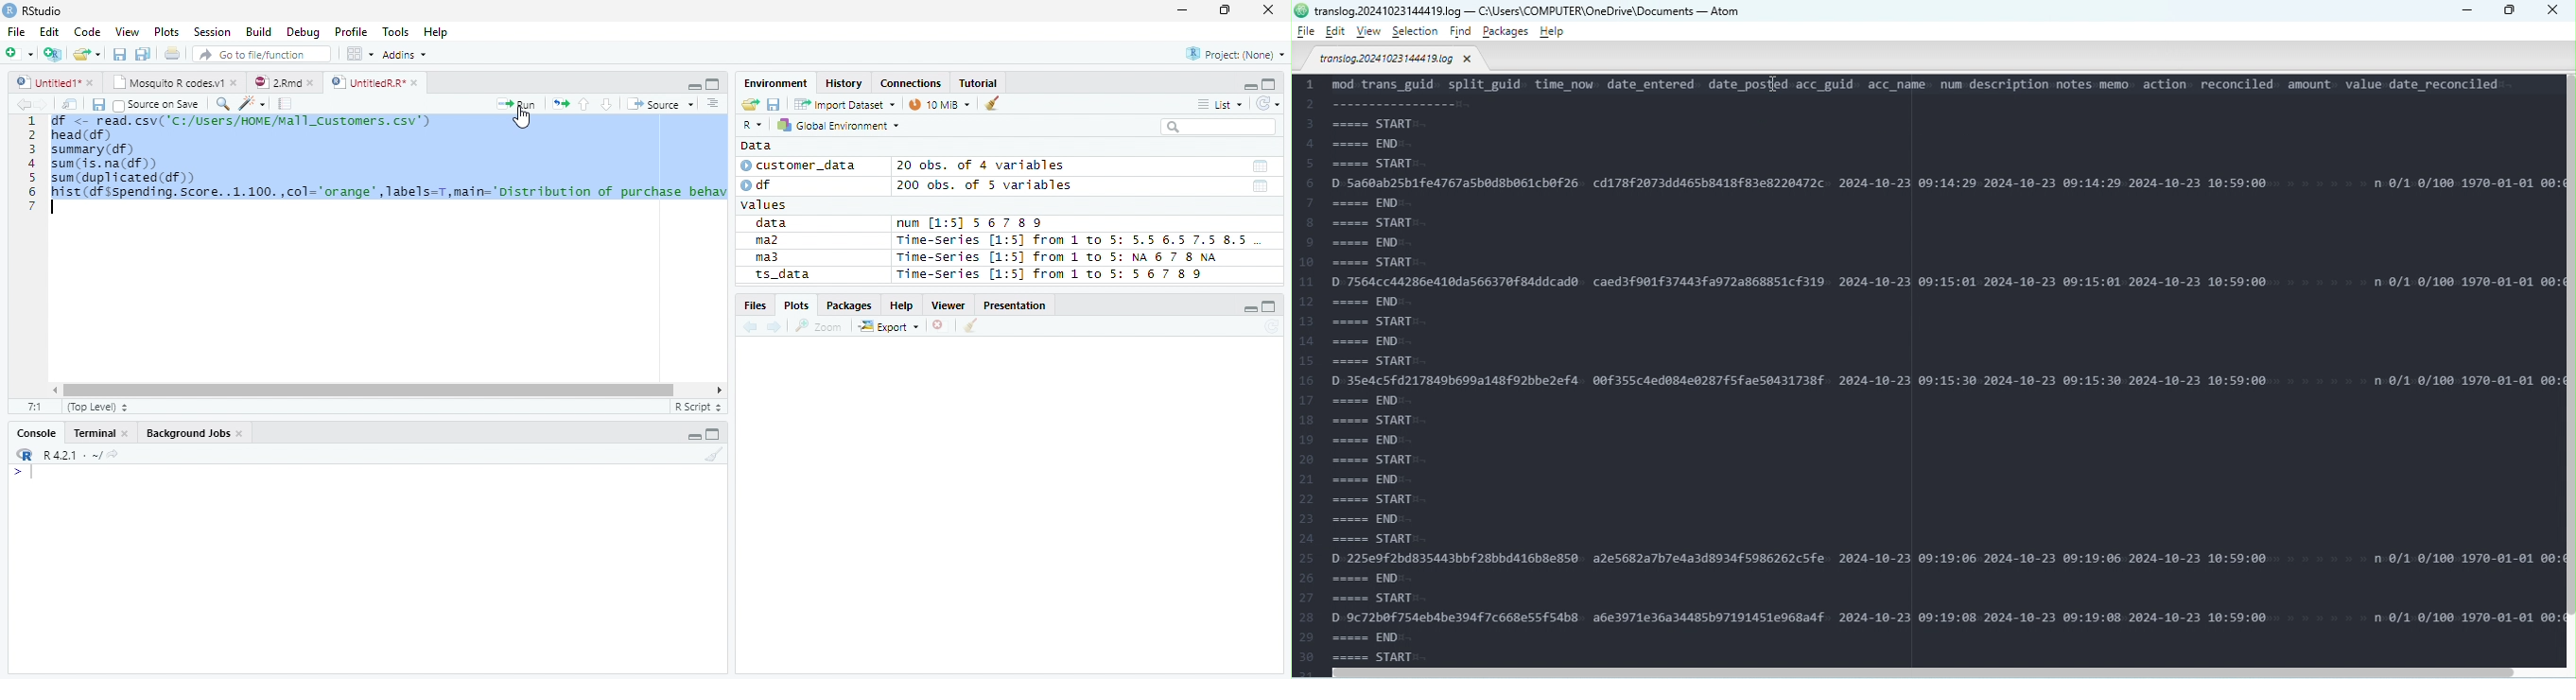 The image size is (2576, 700). What do you see at coordinates (982, 187) in the screenshot?
I see `200 obs. of 5 variables` at bounding box center [982, 187].